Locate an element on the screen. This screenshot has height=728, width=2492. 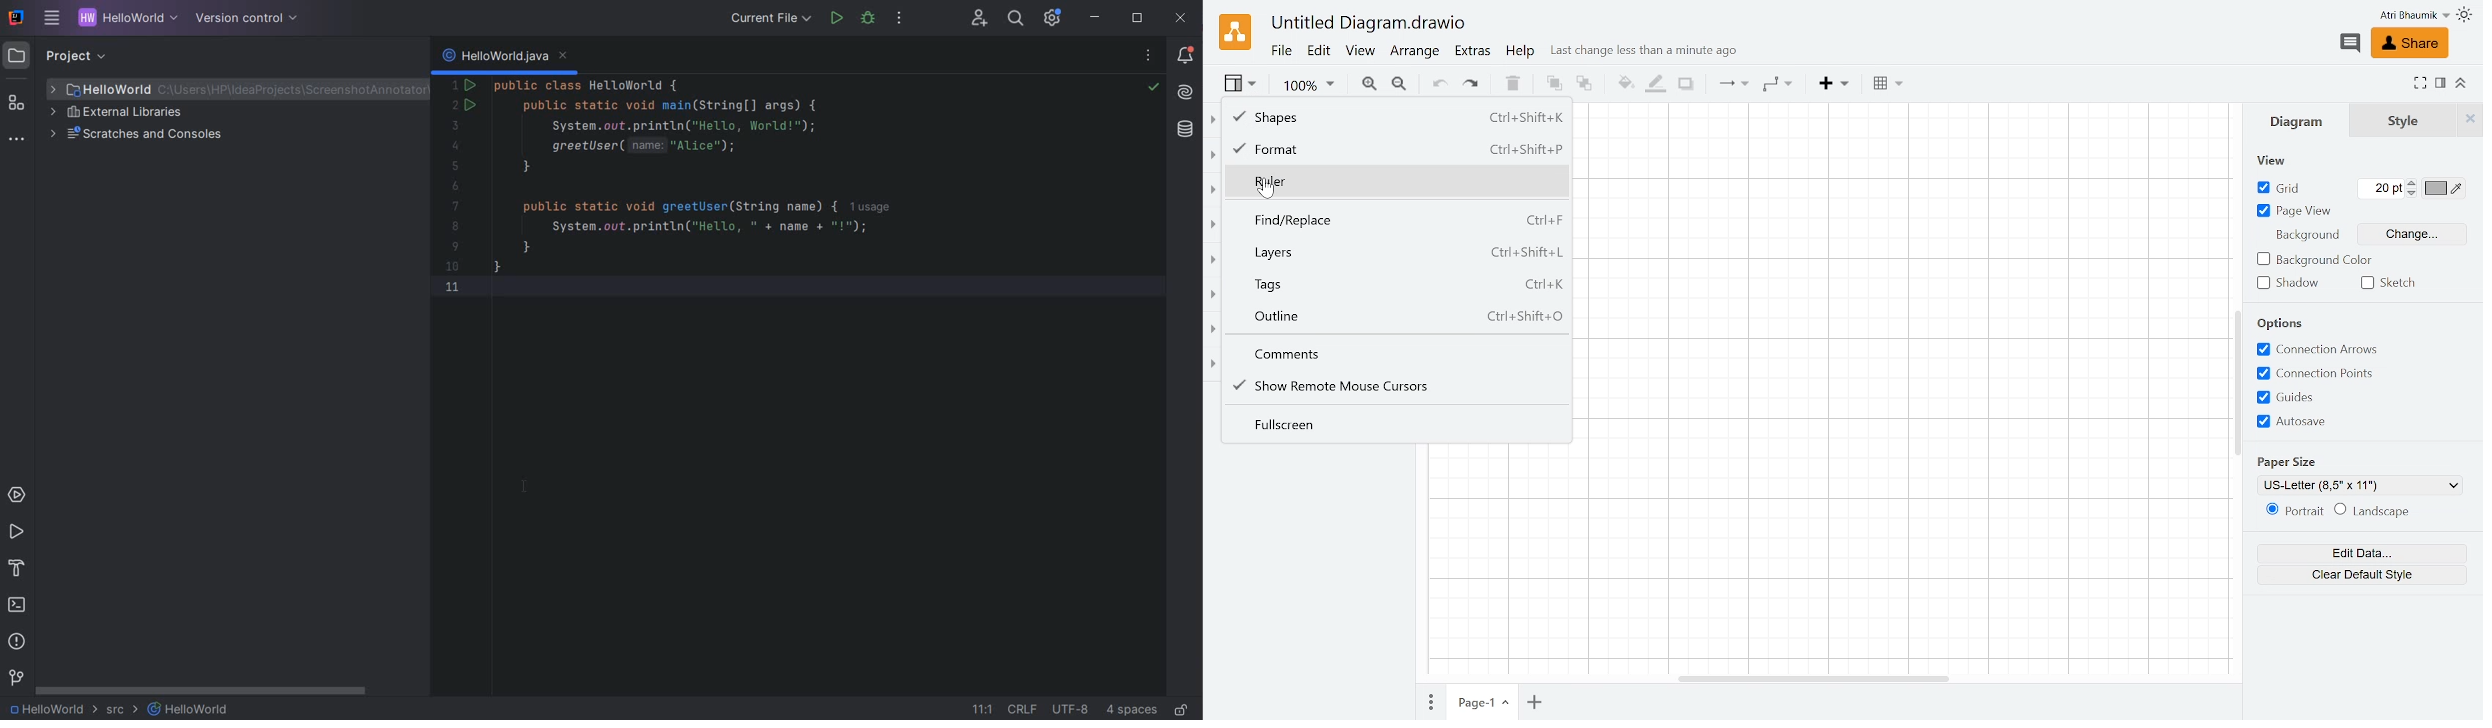
Autosave is located at coordinates (2327, 421).